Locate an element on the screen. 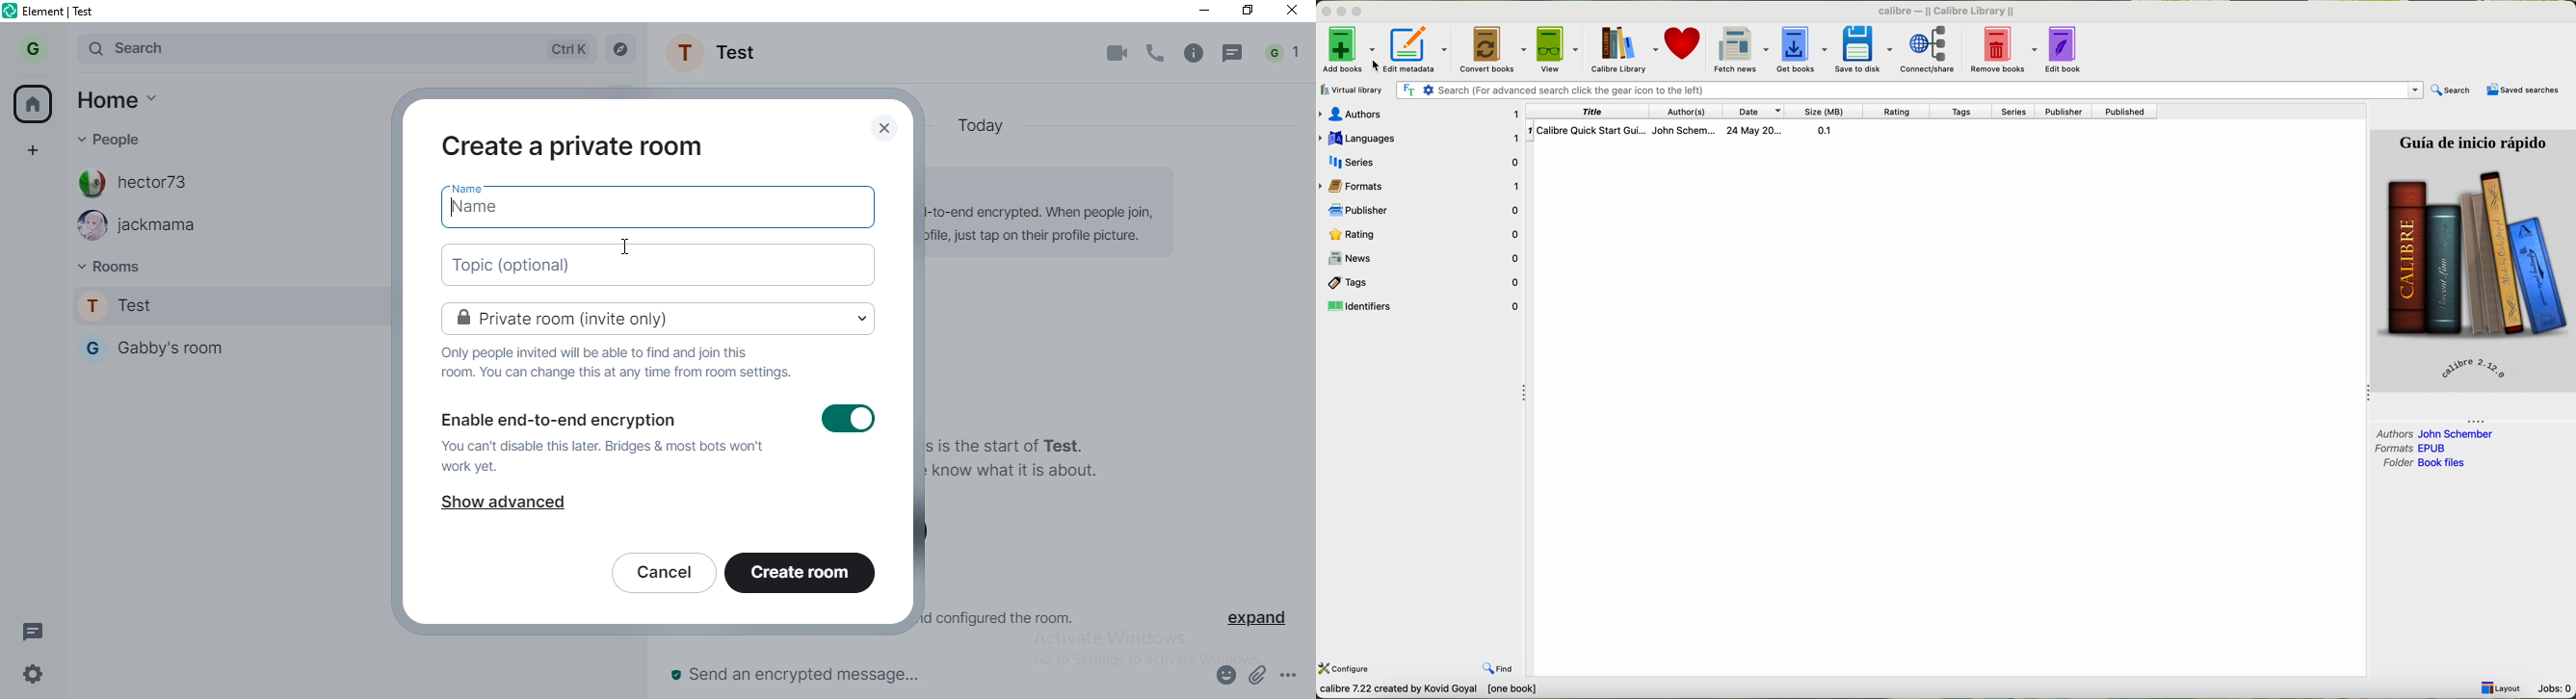  expand is located at coordinates (1256, 619).